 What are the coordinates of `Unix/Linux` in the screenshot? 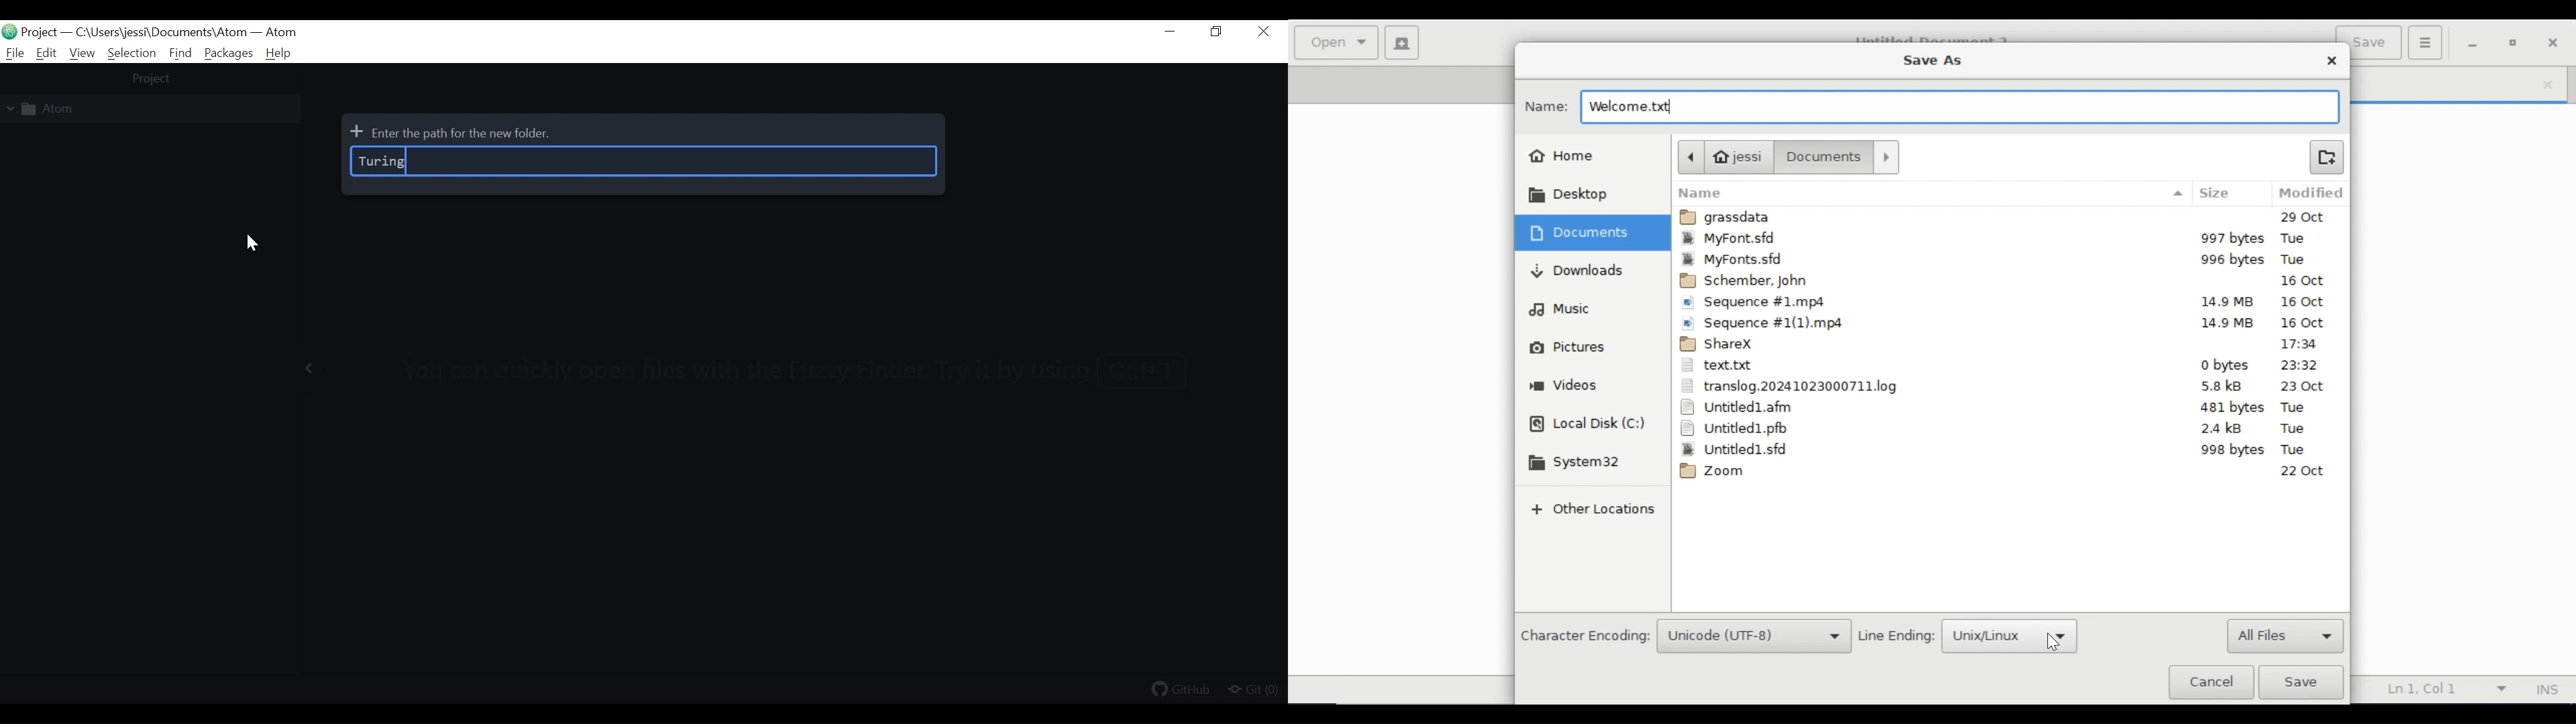 It's located at (2009, 636).